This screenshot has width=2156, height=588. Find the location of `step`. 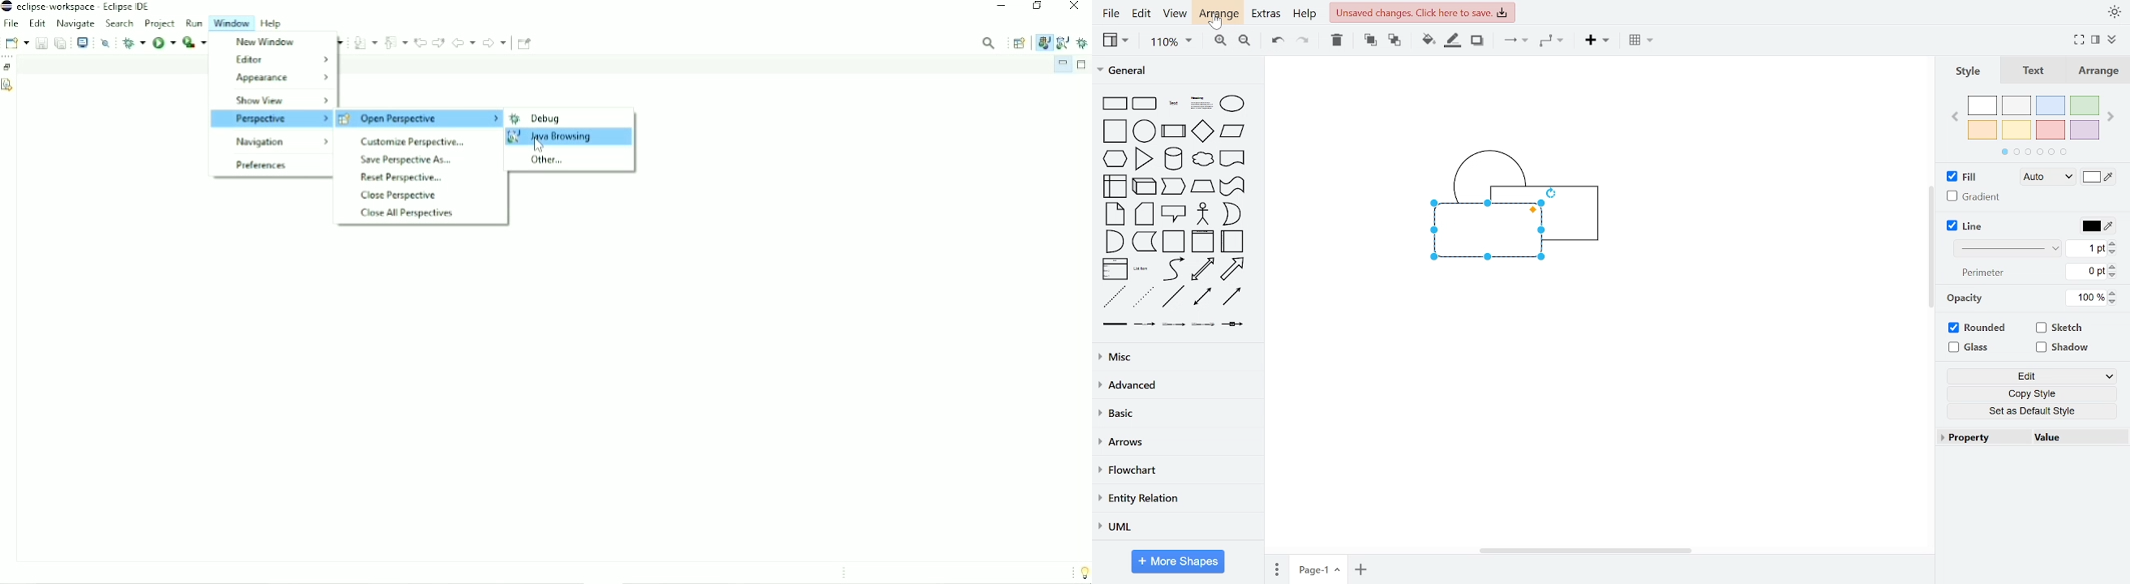

step is located at coordinates (1174, 187).